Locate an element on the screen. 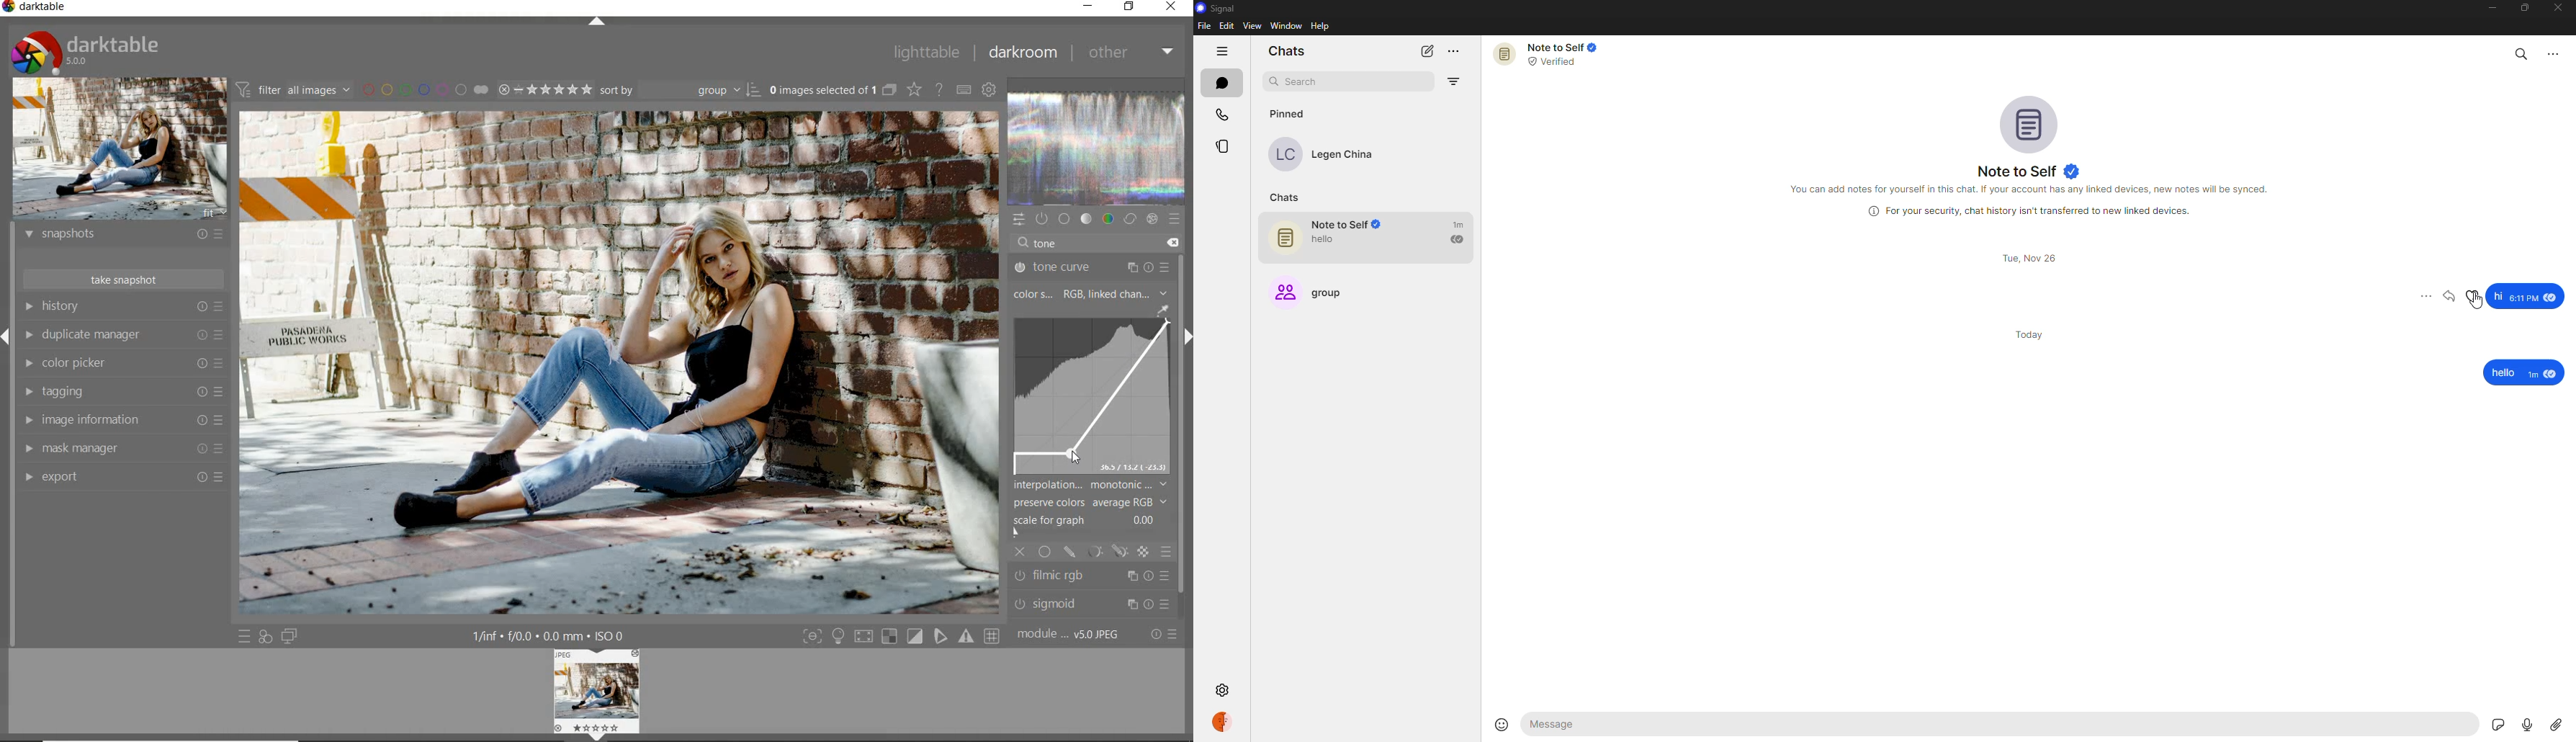 This screenshot has height=756, width=2576. duplicate manager is located at coordinates (124, 337).